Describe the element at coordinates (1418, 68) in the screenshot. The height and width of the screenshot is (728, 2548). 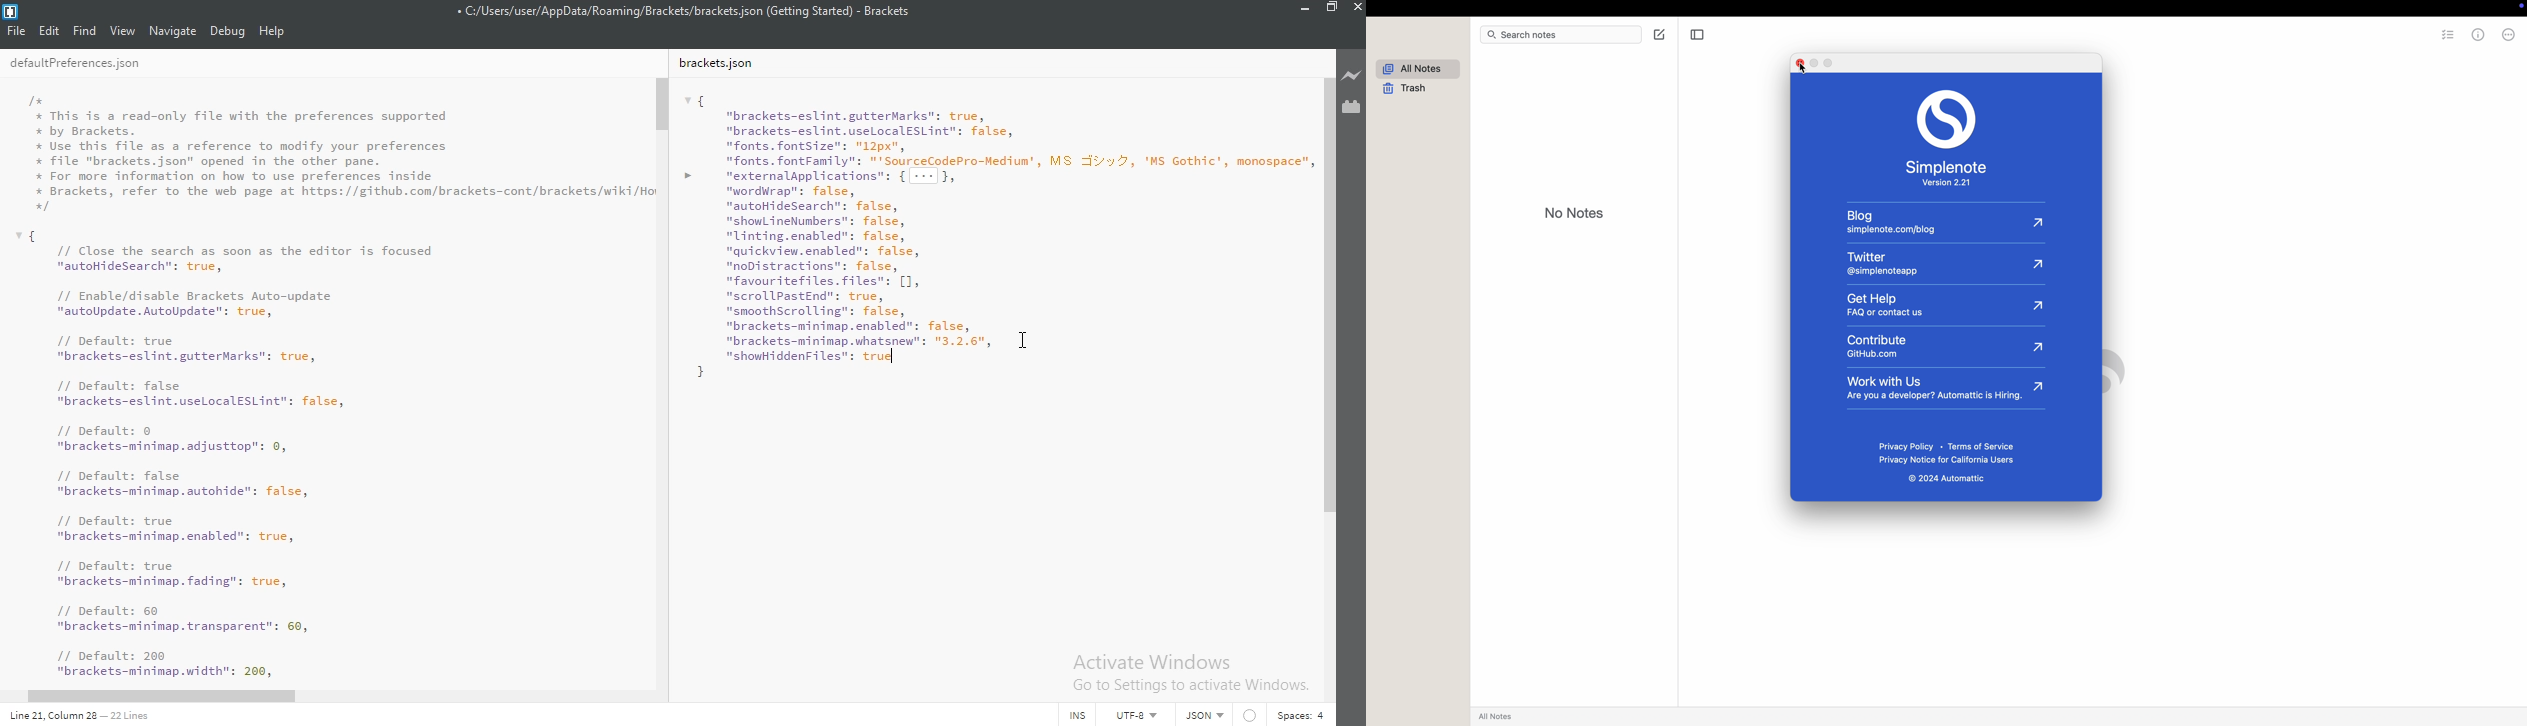
I see `all notes` at that location.